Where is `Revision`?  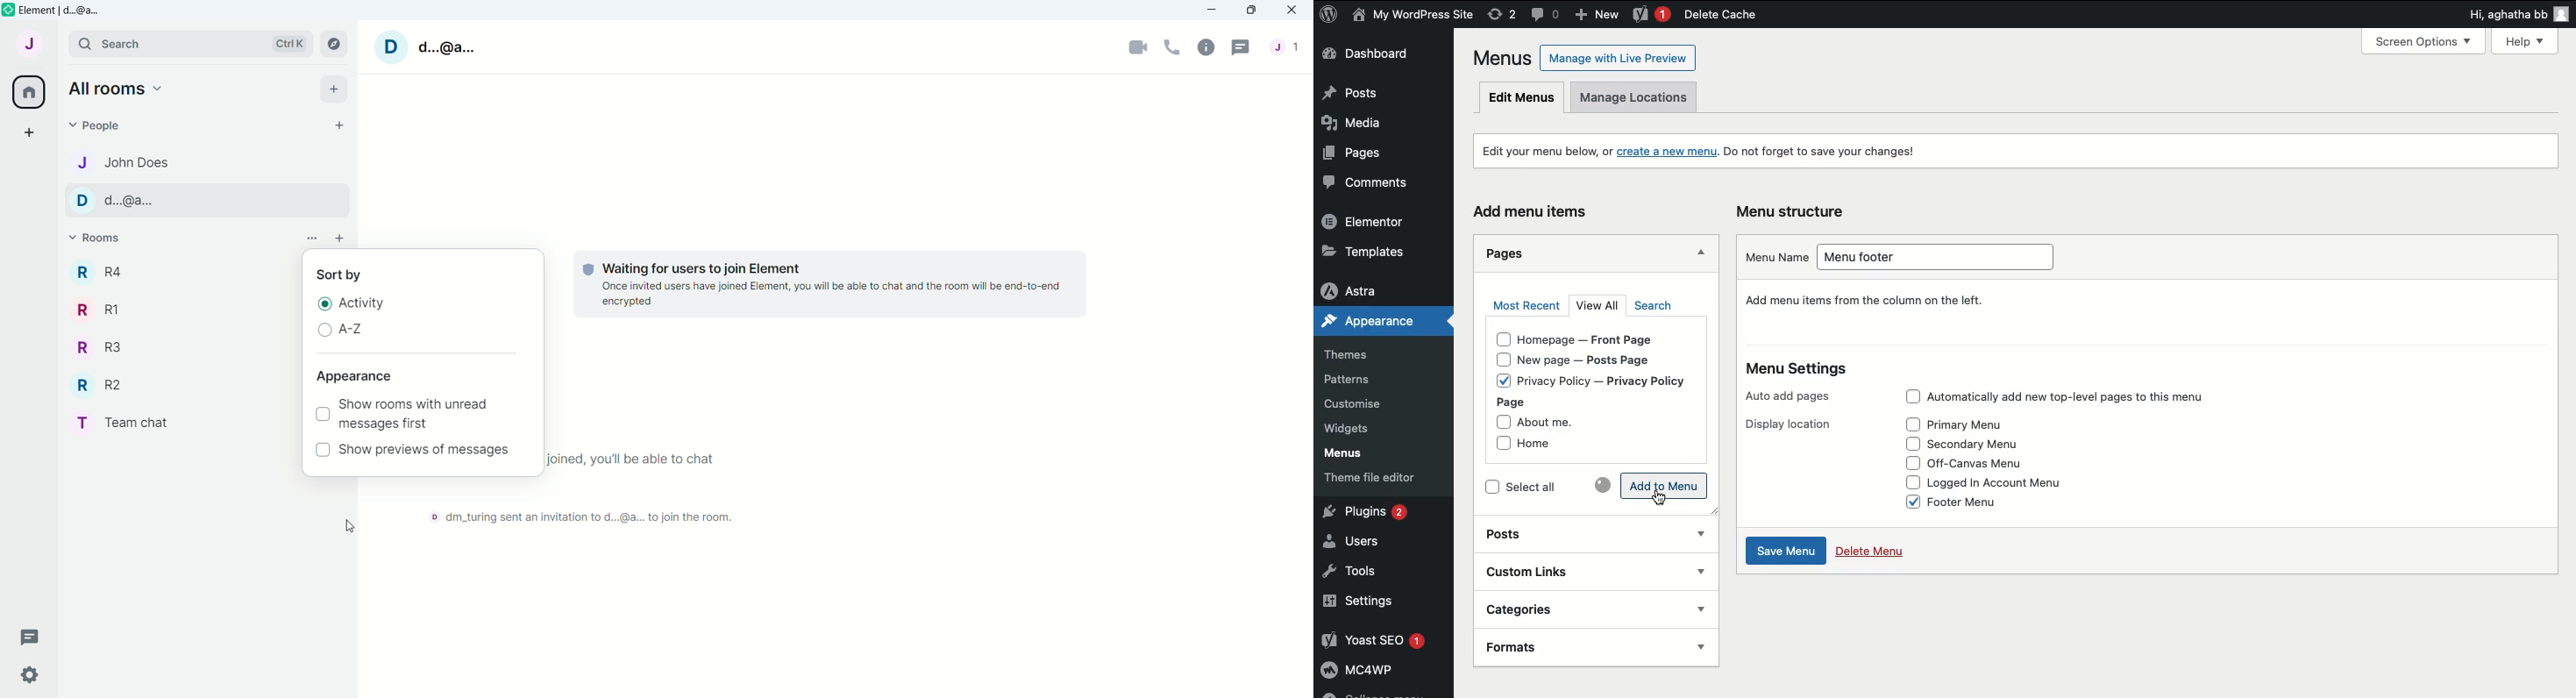 Revision is located at coordinates (1502, 15).